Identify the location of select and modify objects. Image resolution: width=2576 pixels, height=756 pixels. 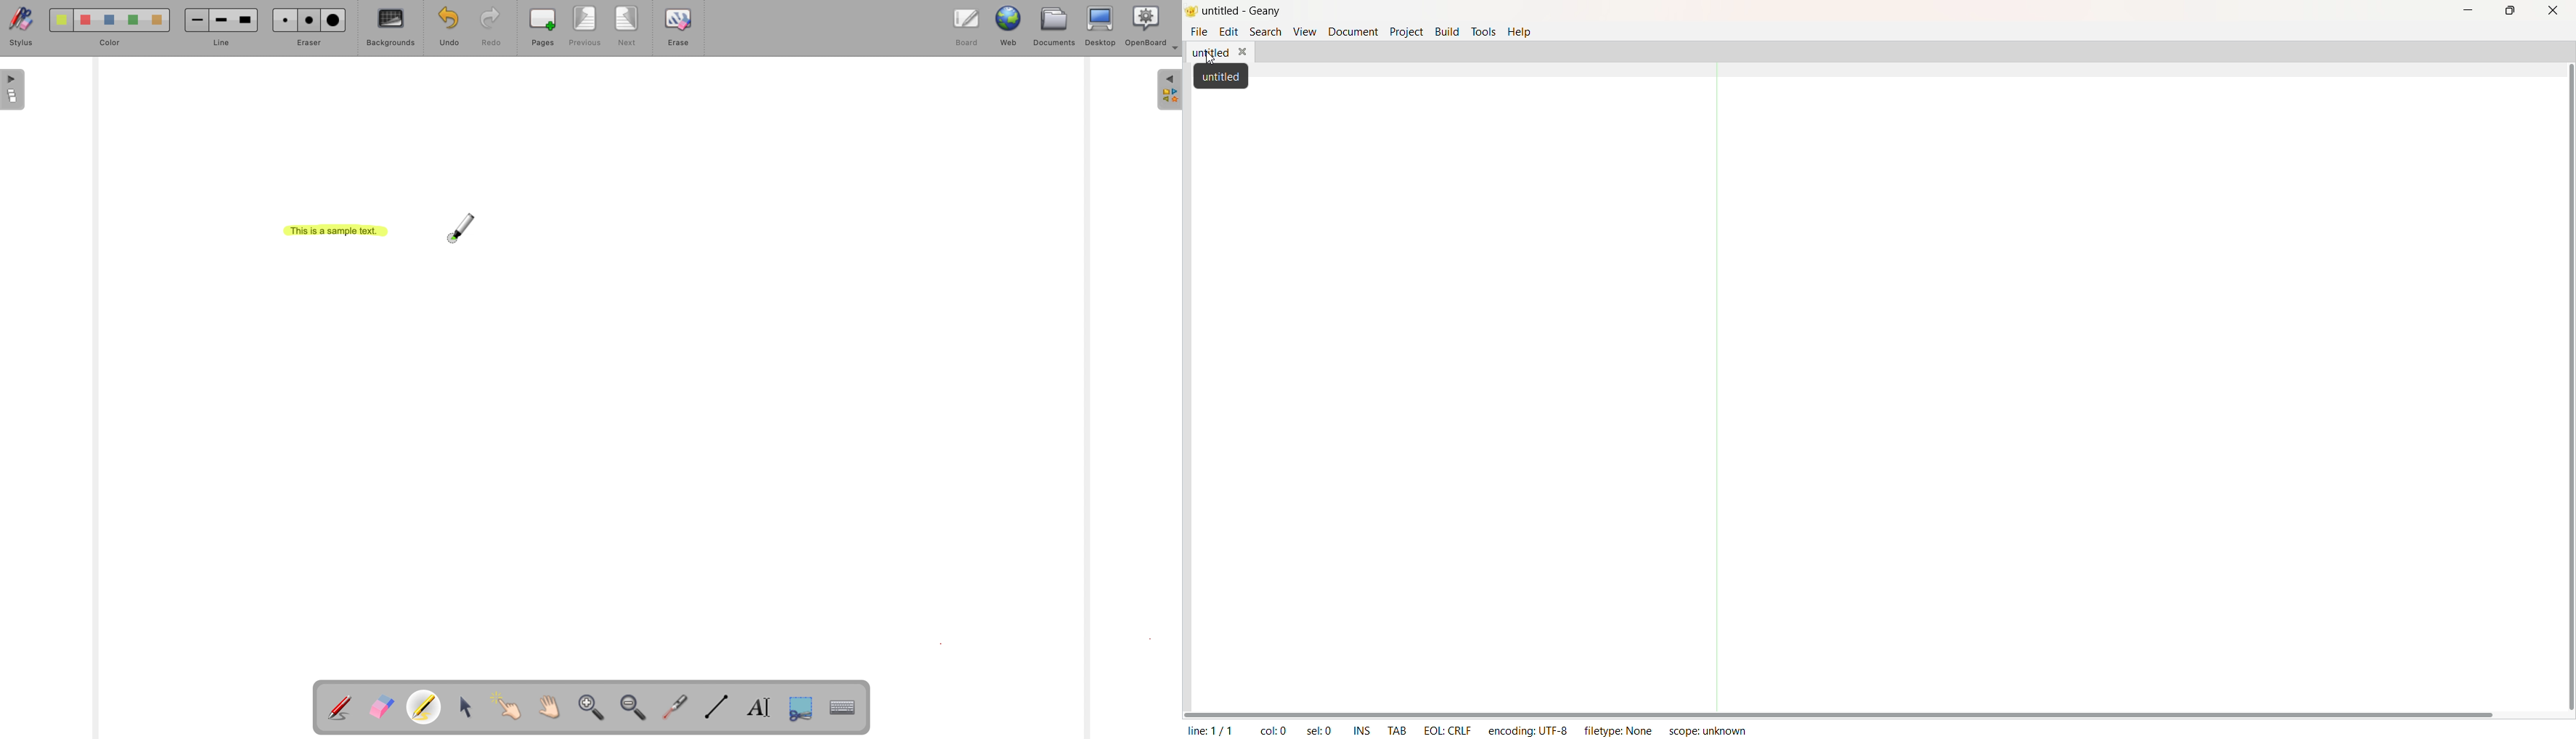
(471, 705).